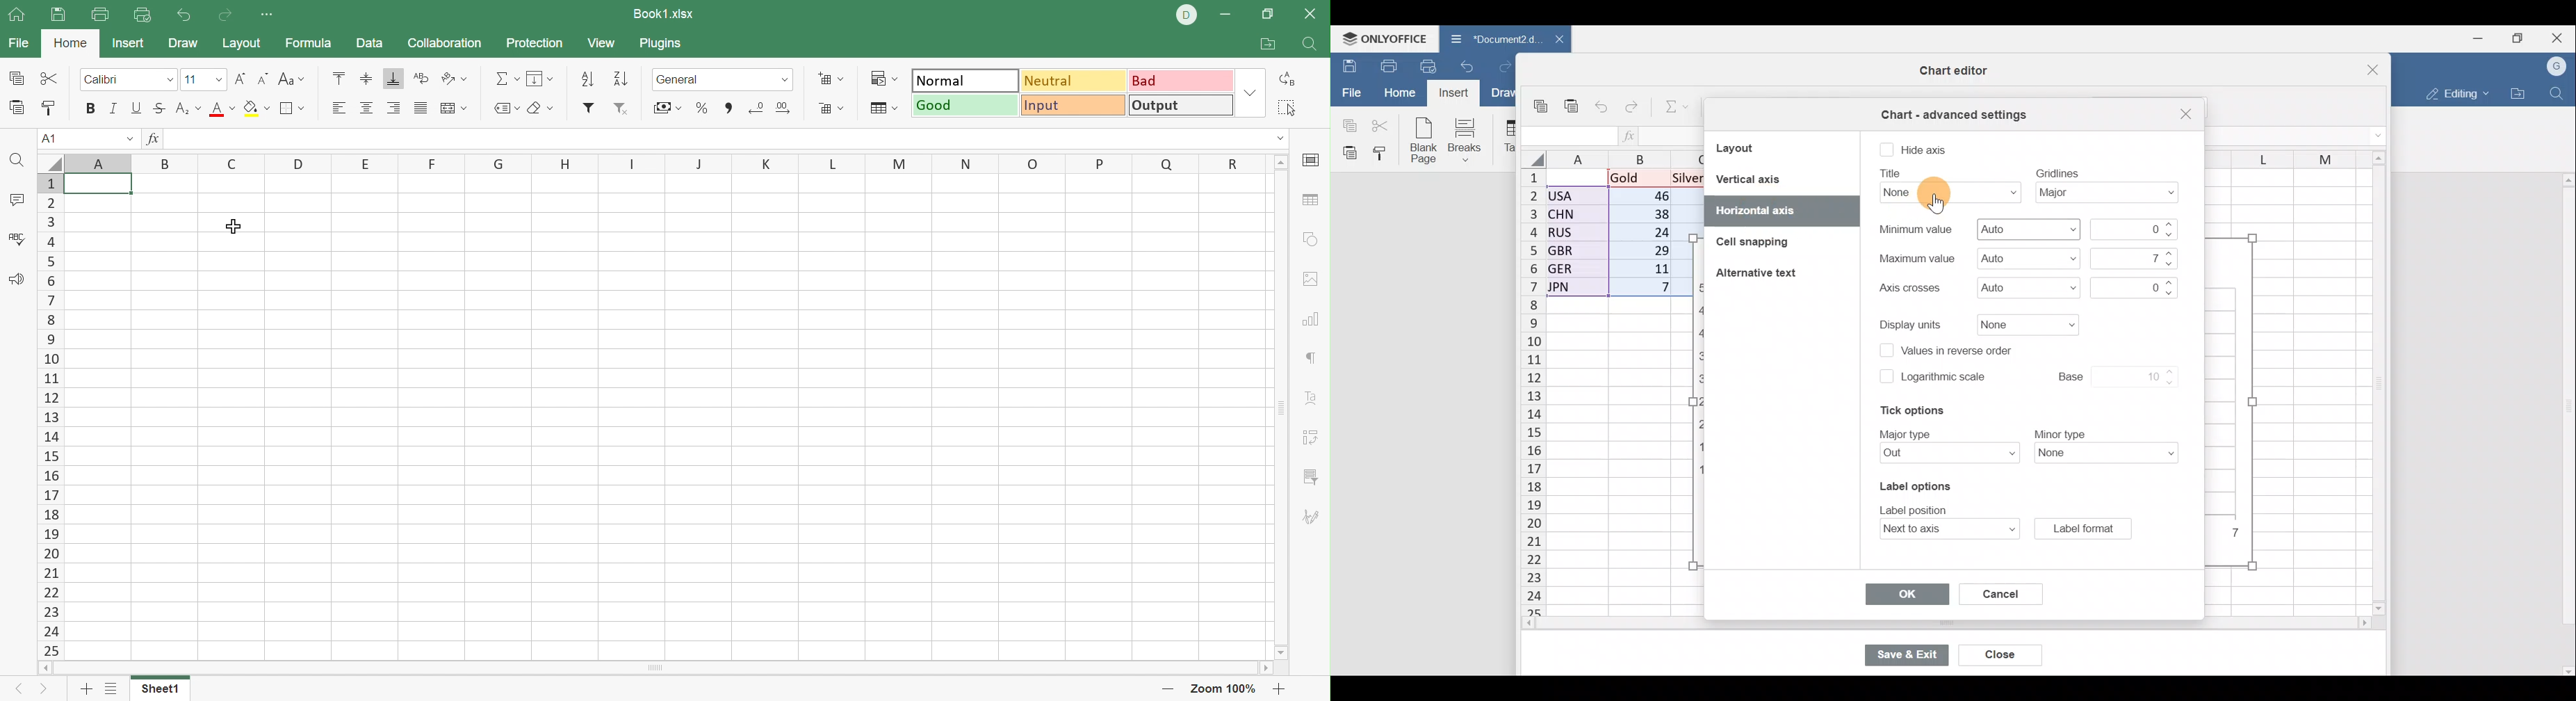  Describe the element at coordinates (1312, 479) in the screenshot. I see `Slicer settings` at that location.